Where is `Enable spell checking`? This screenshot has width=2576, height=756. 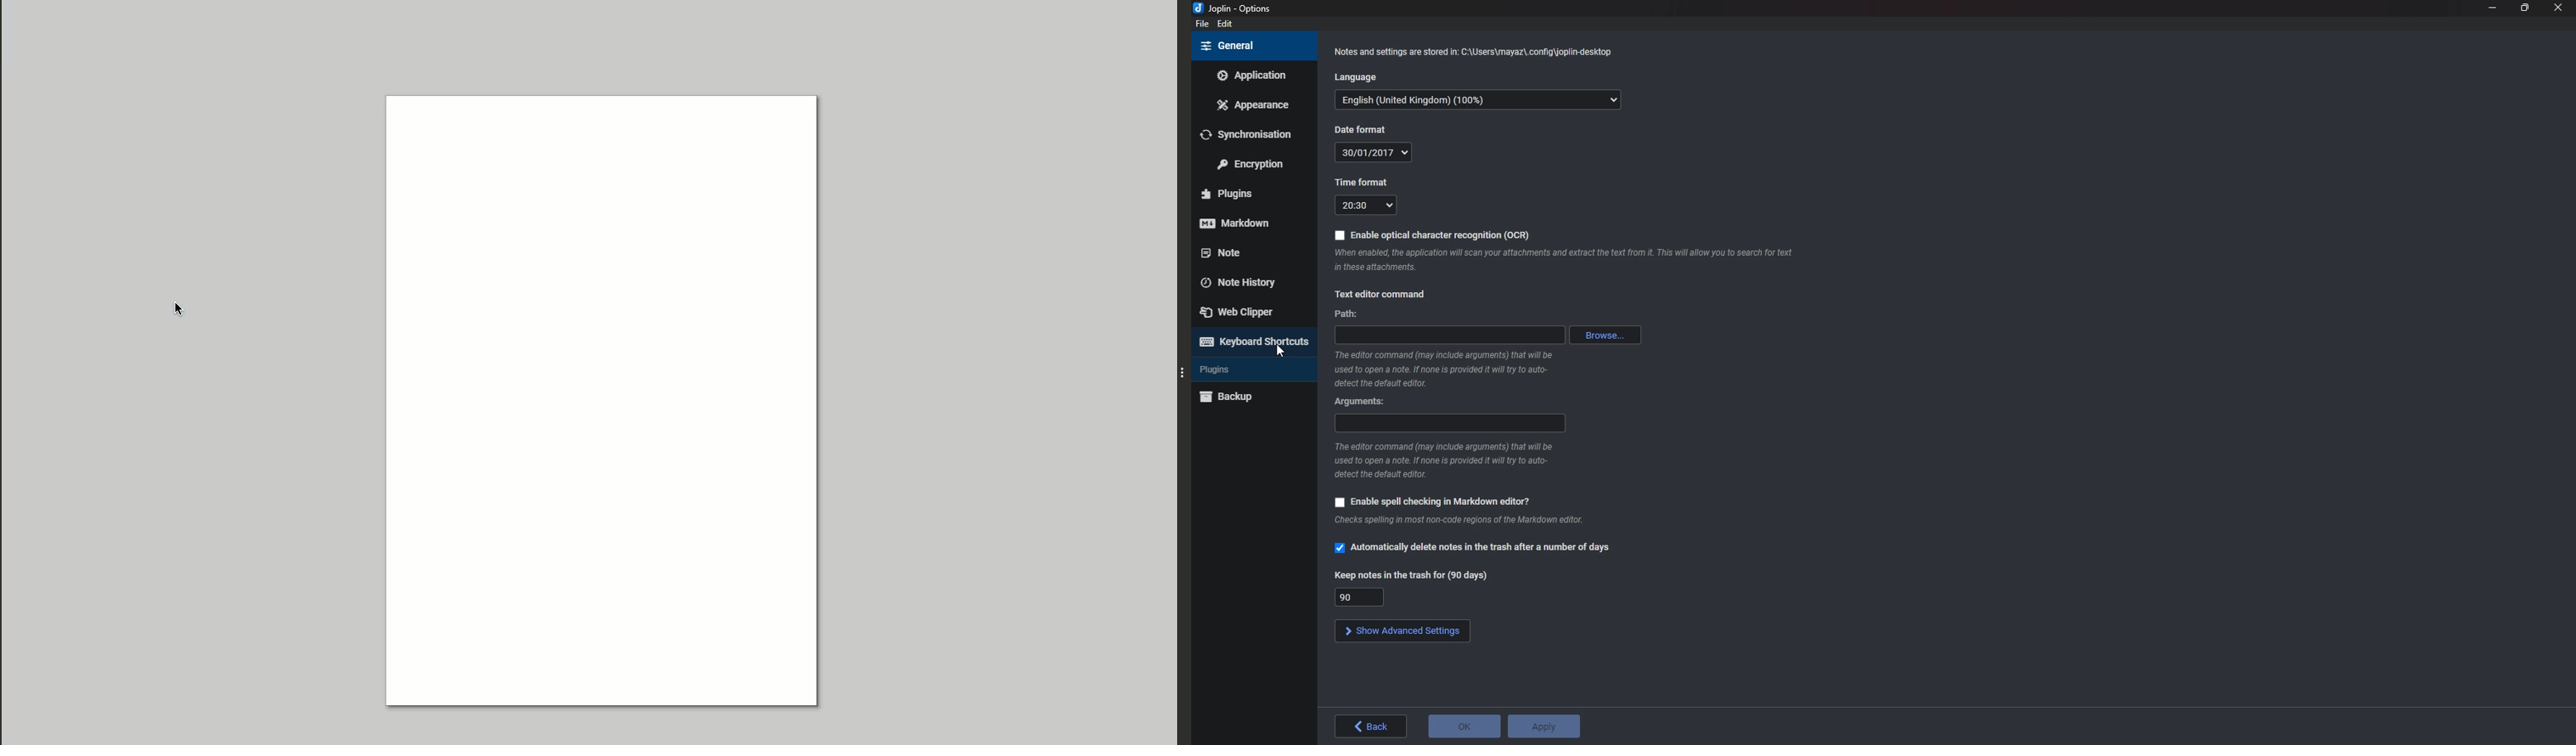 Enable spell checking is located at coordinates (1432, 502).